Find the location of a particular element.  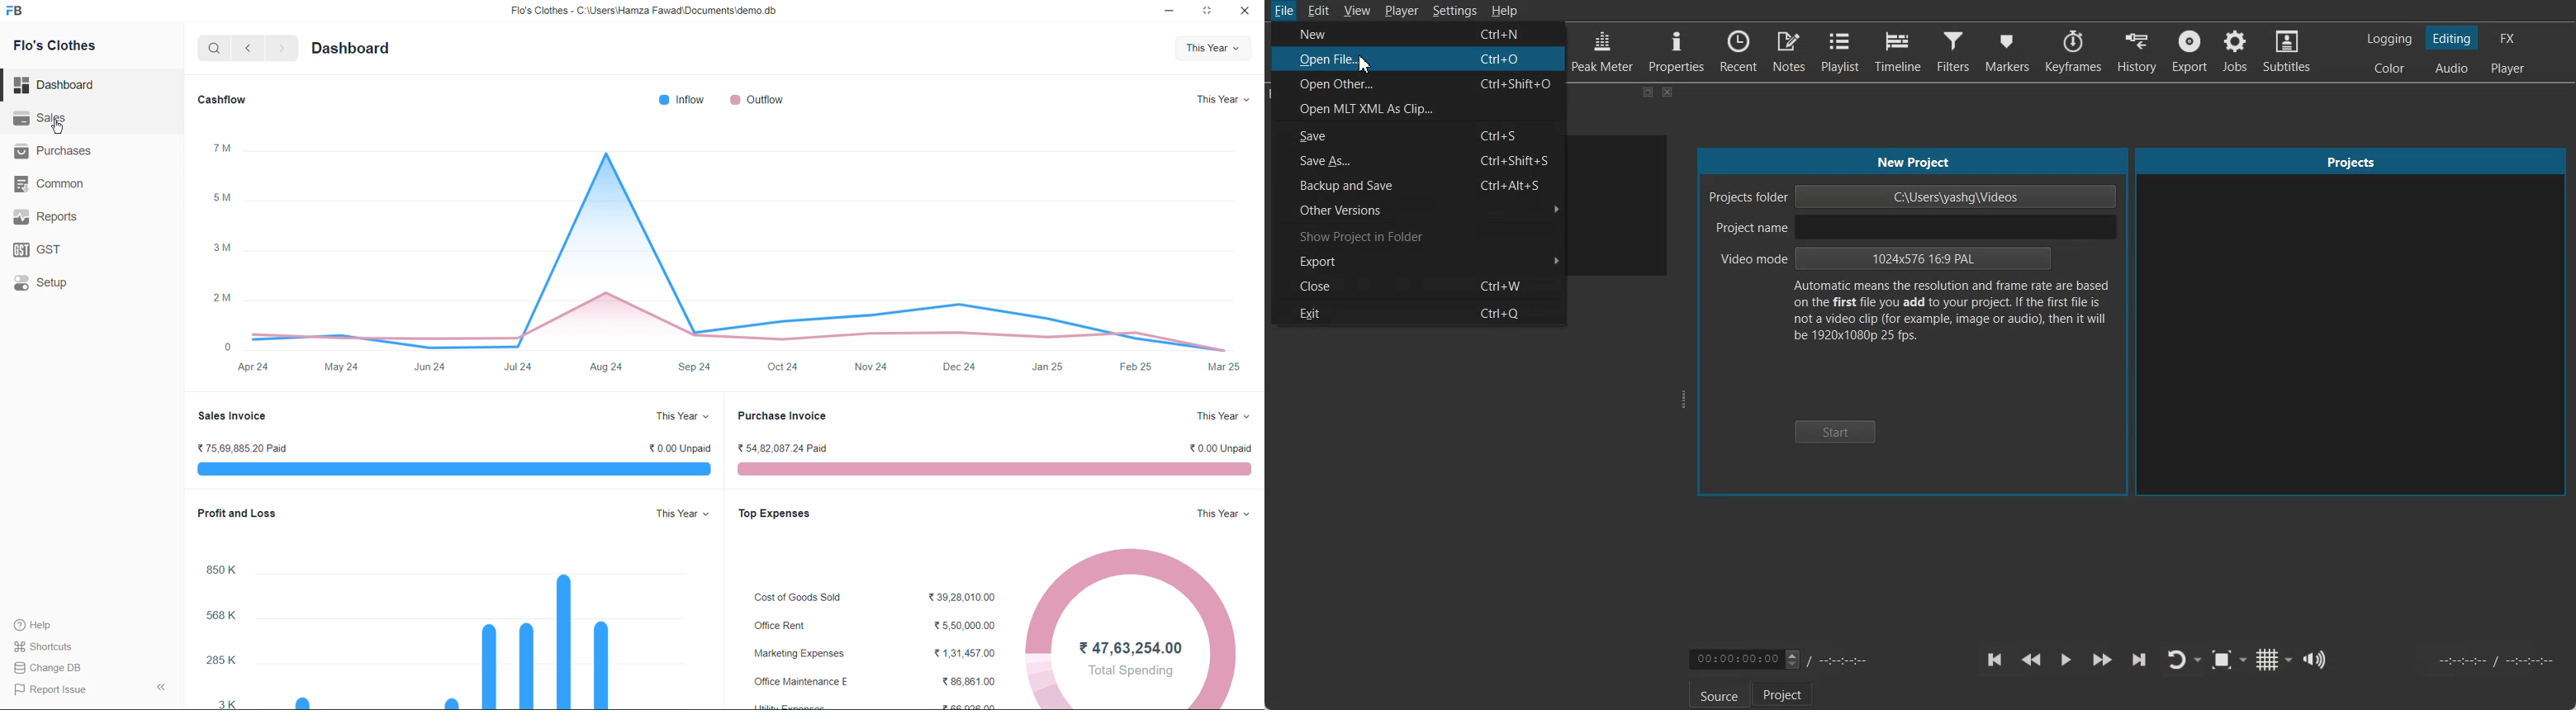

Keyframes is located at coordinates (2072, 51).